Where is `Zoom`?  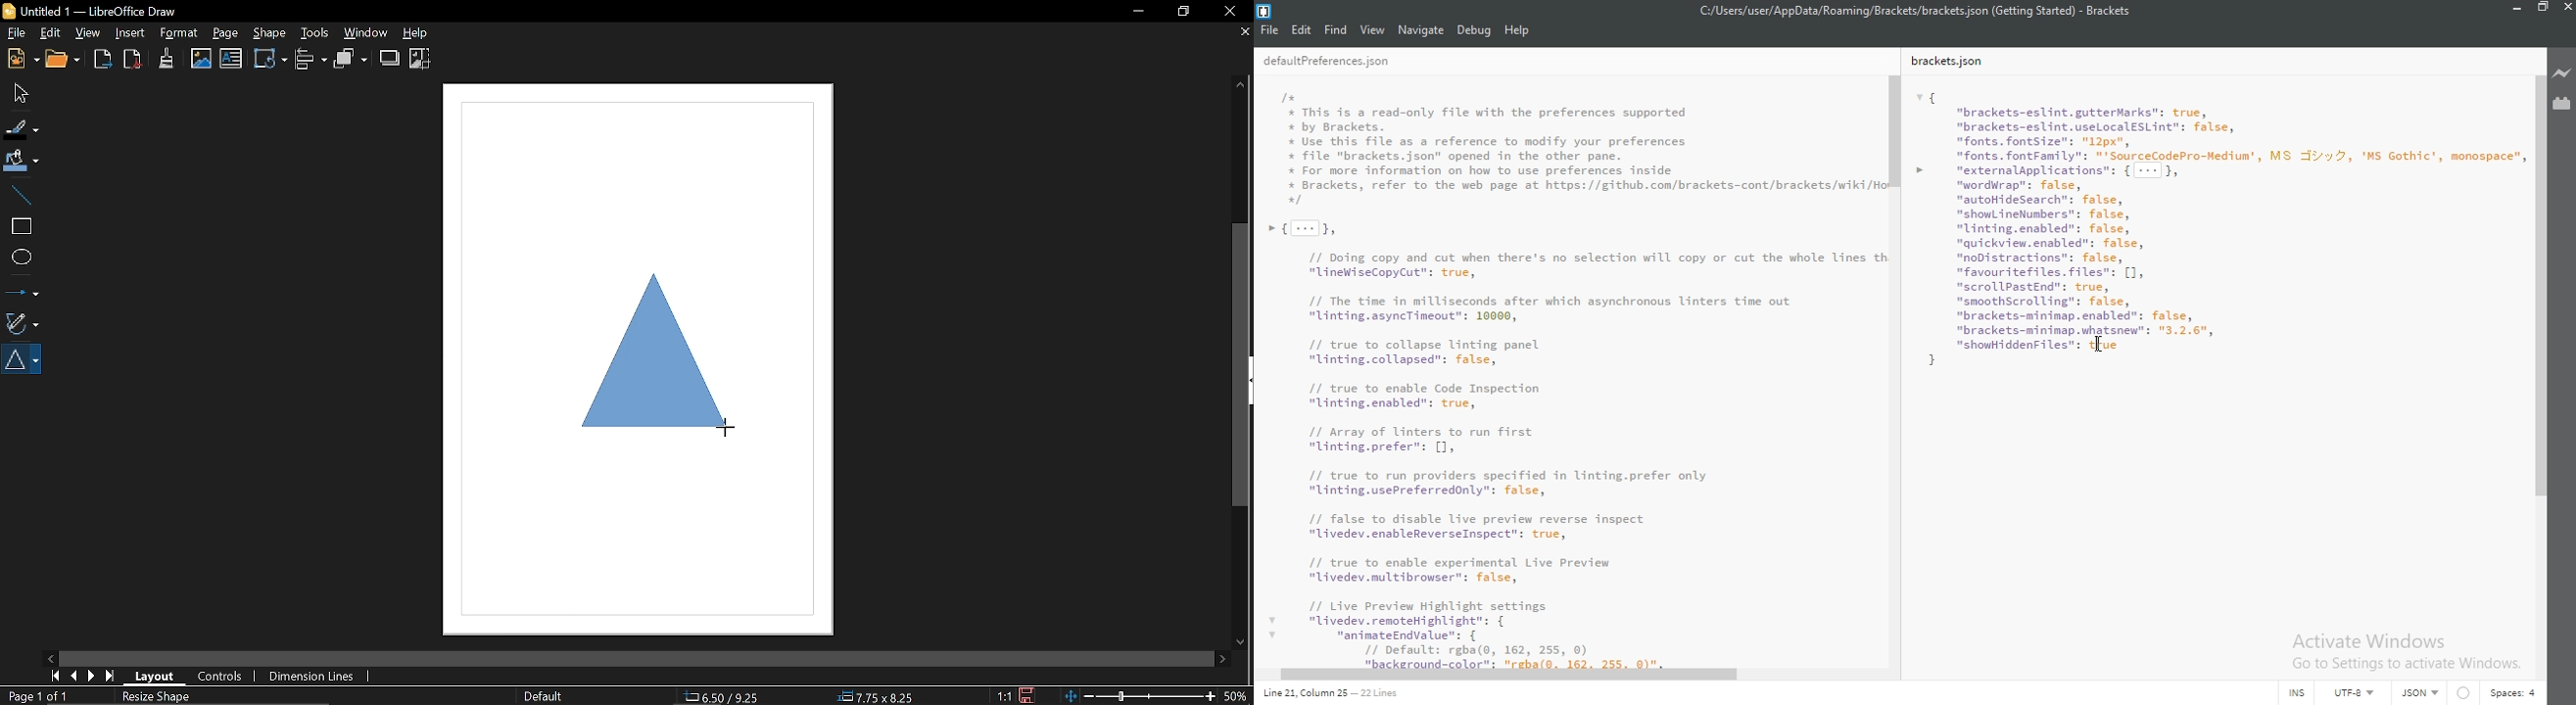
Zoom is located at coordinates (1237, 695).